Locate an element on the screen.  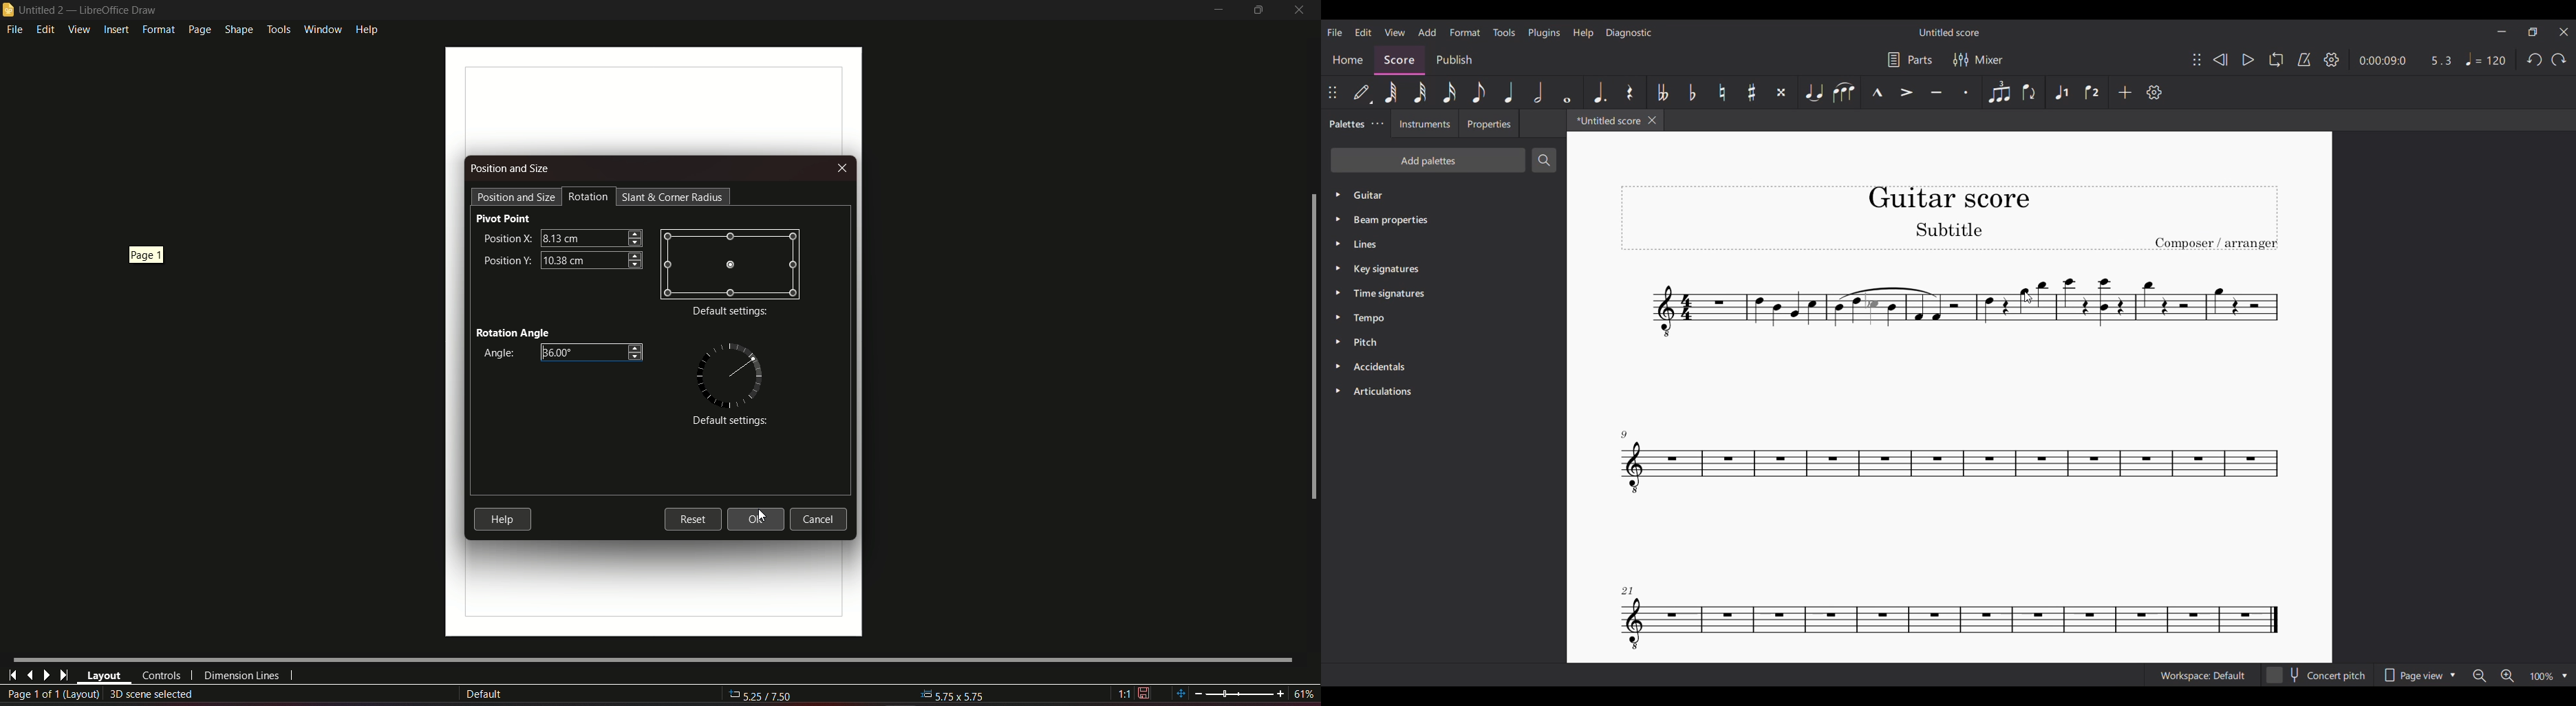
Accent is located at coordinates (1907, 92).